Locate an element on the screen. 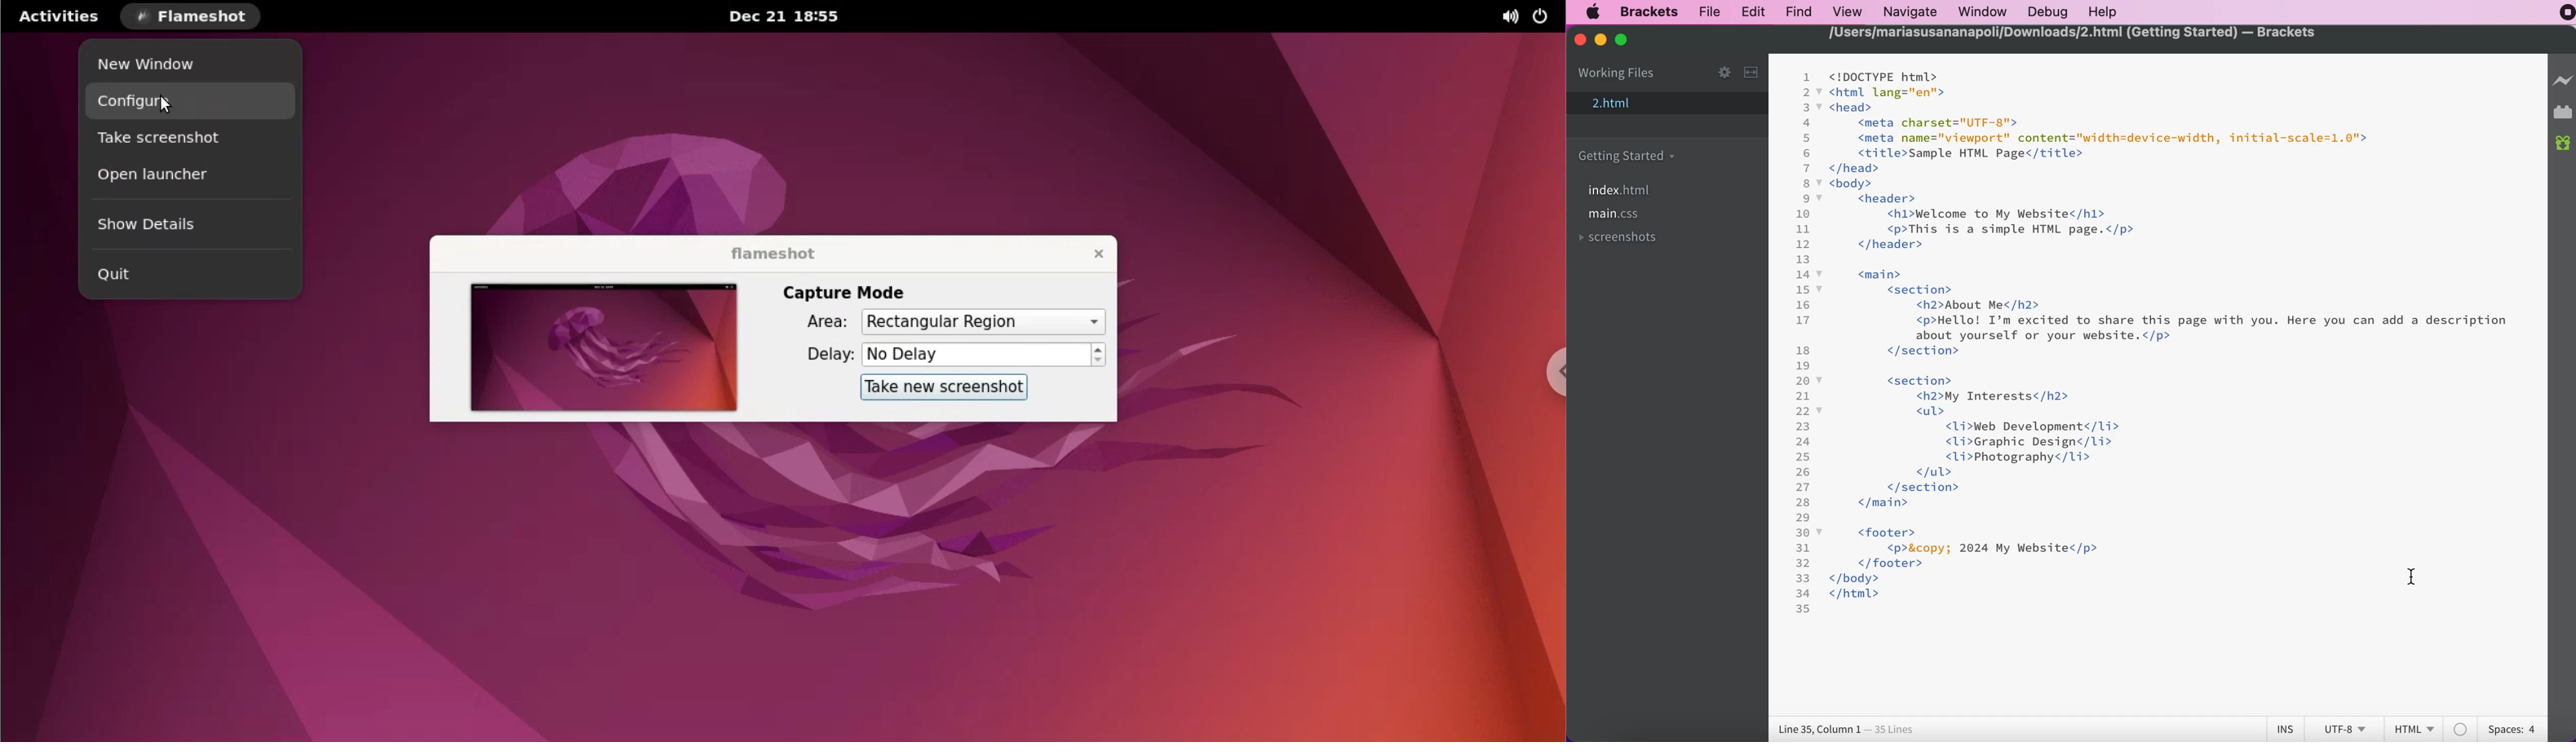  new builds of bracket available is located at coordinates (2562, 141).